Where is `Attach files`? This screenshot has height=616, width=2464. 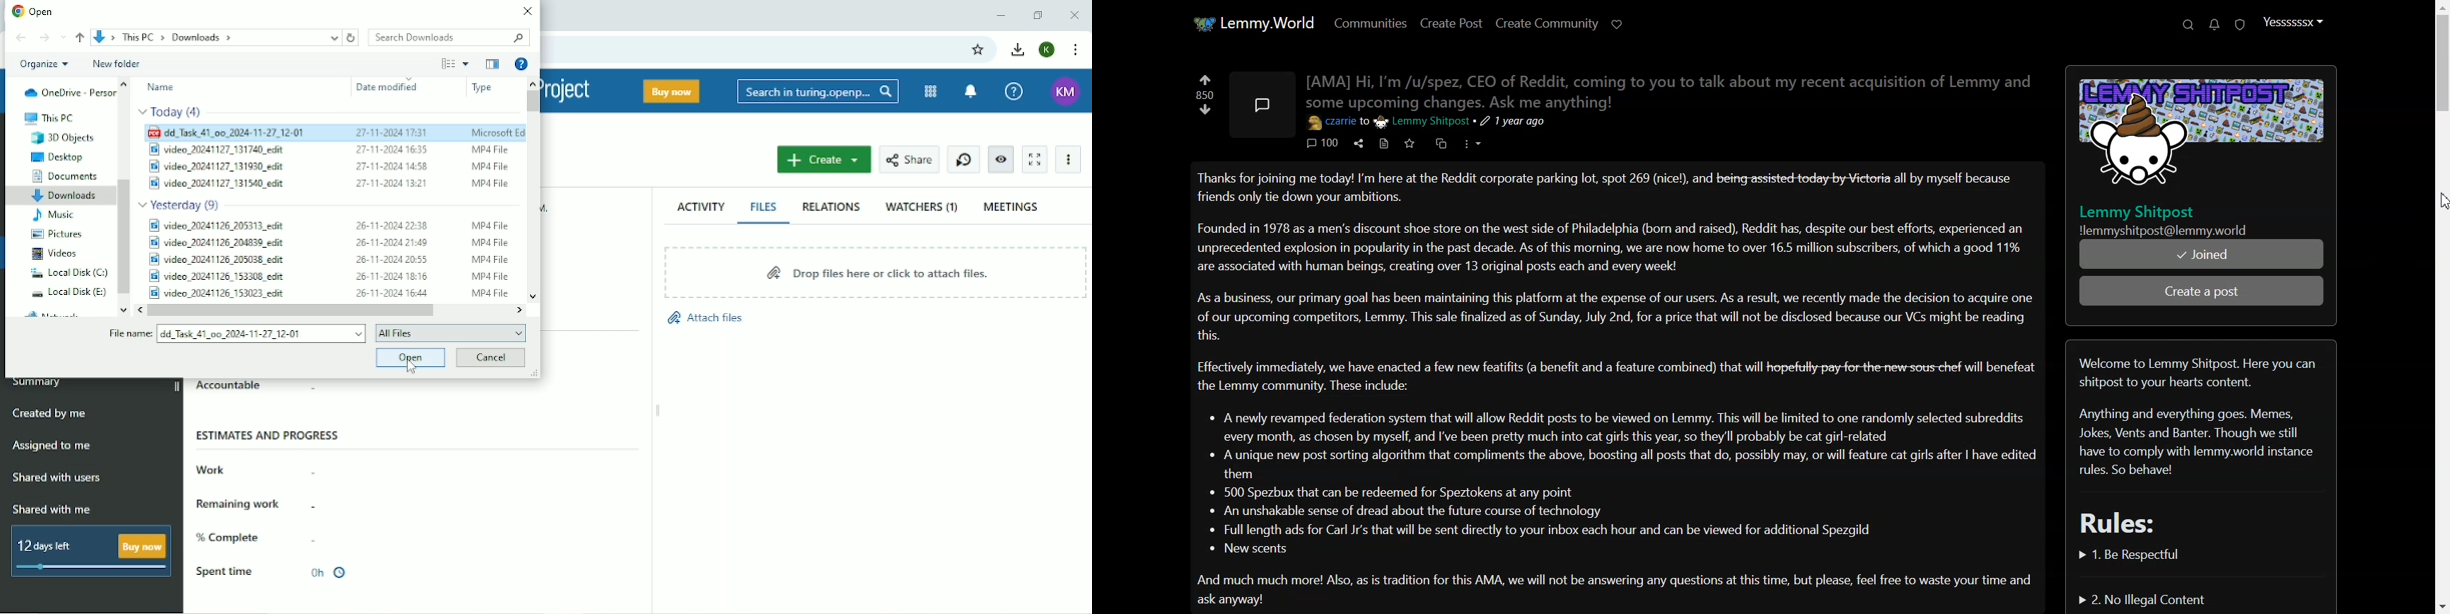 Attach files is located at coordinates (704, 323).